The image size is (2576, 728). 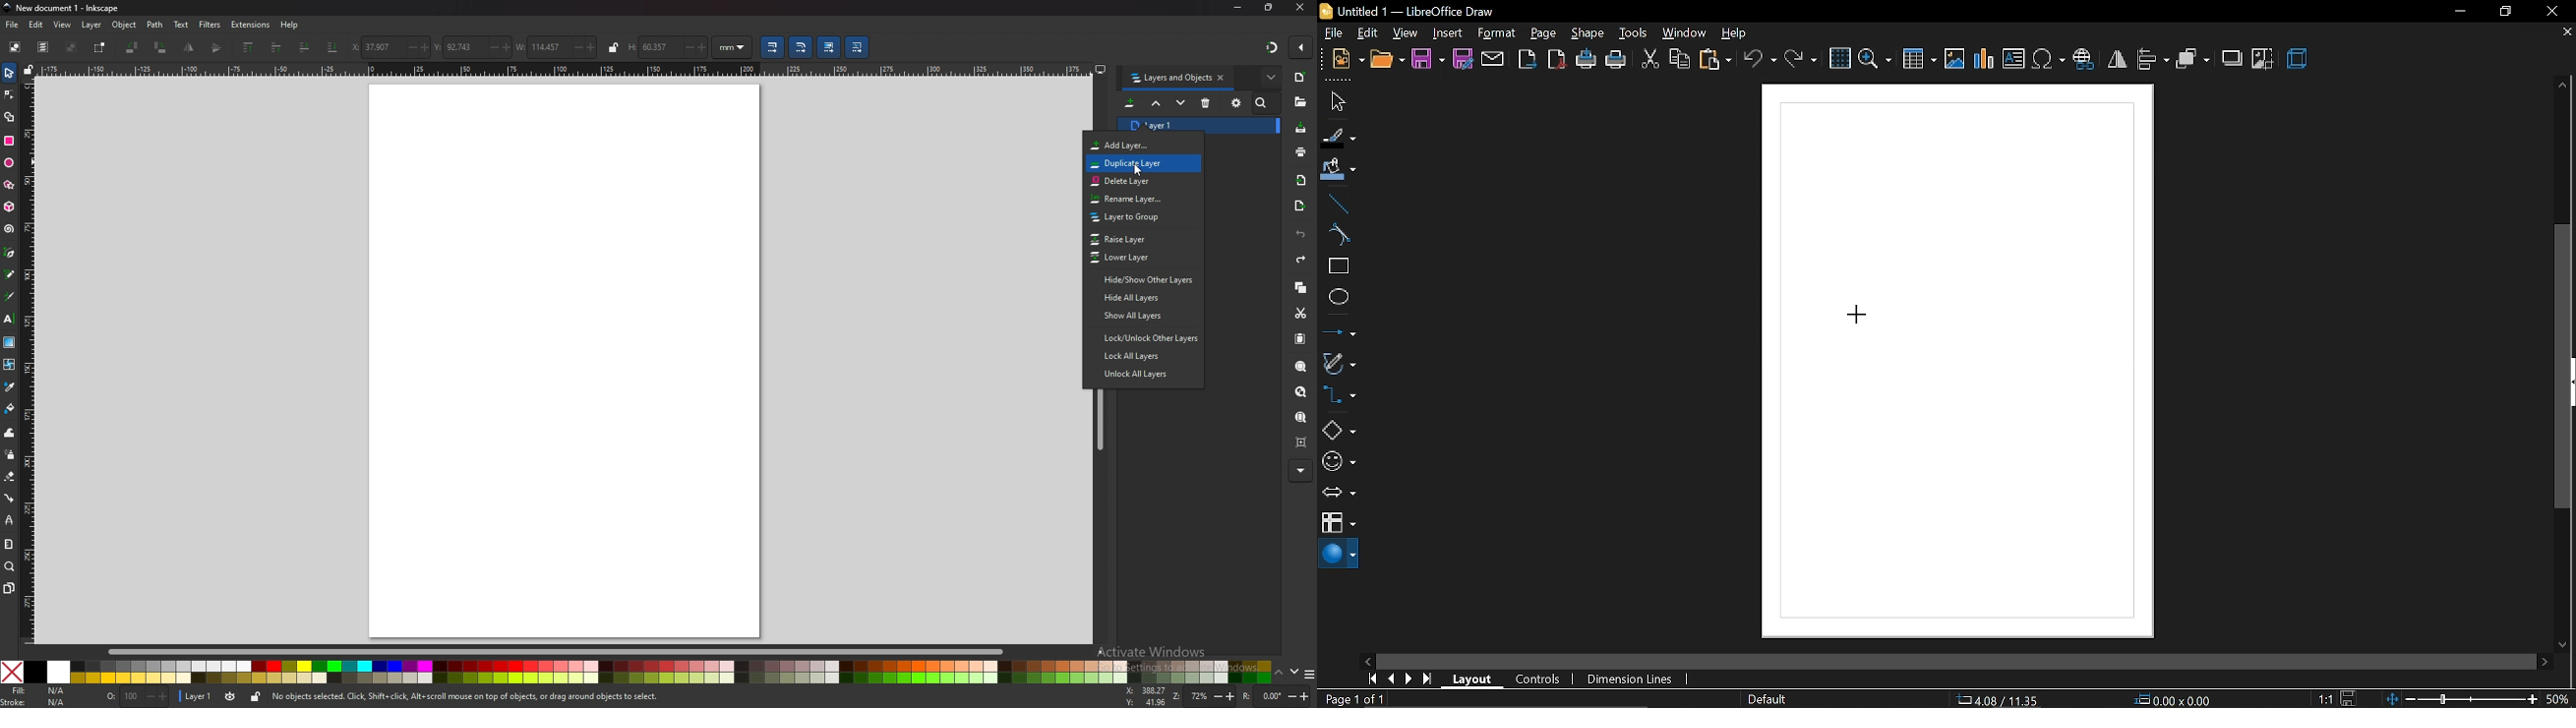 What do you see at coordinates (2462, 700) in the screenshot?
I see `change zoom` at bounding box center [2462, 700].